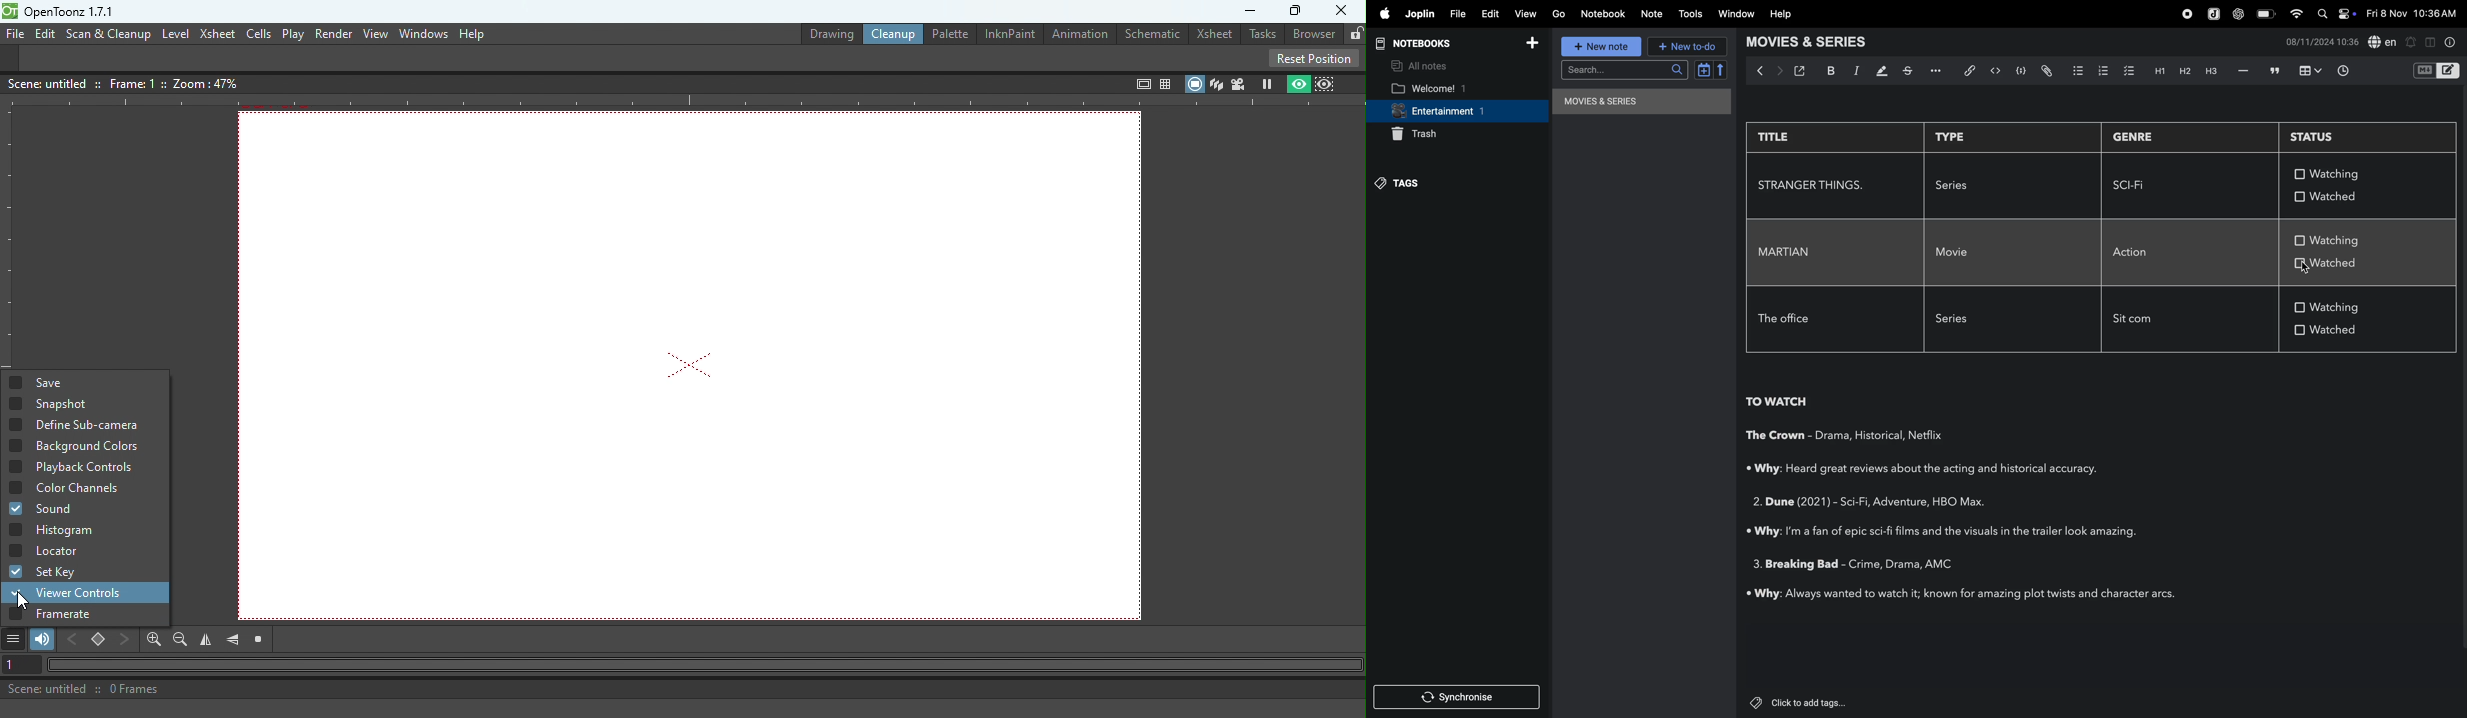  What do you see at coordinates (1785, 137) in the screenshot?
I see `title` at bounding box center [1785, 137].